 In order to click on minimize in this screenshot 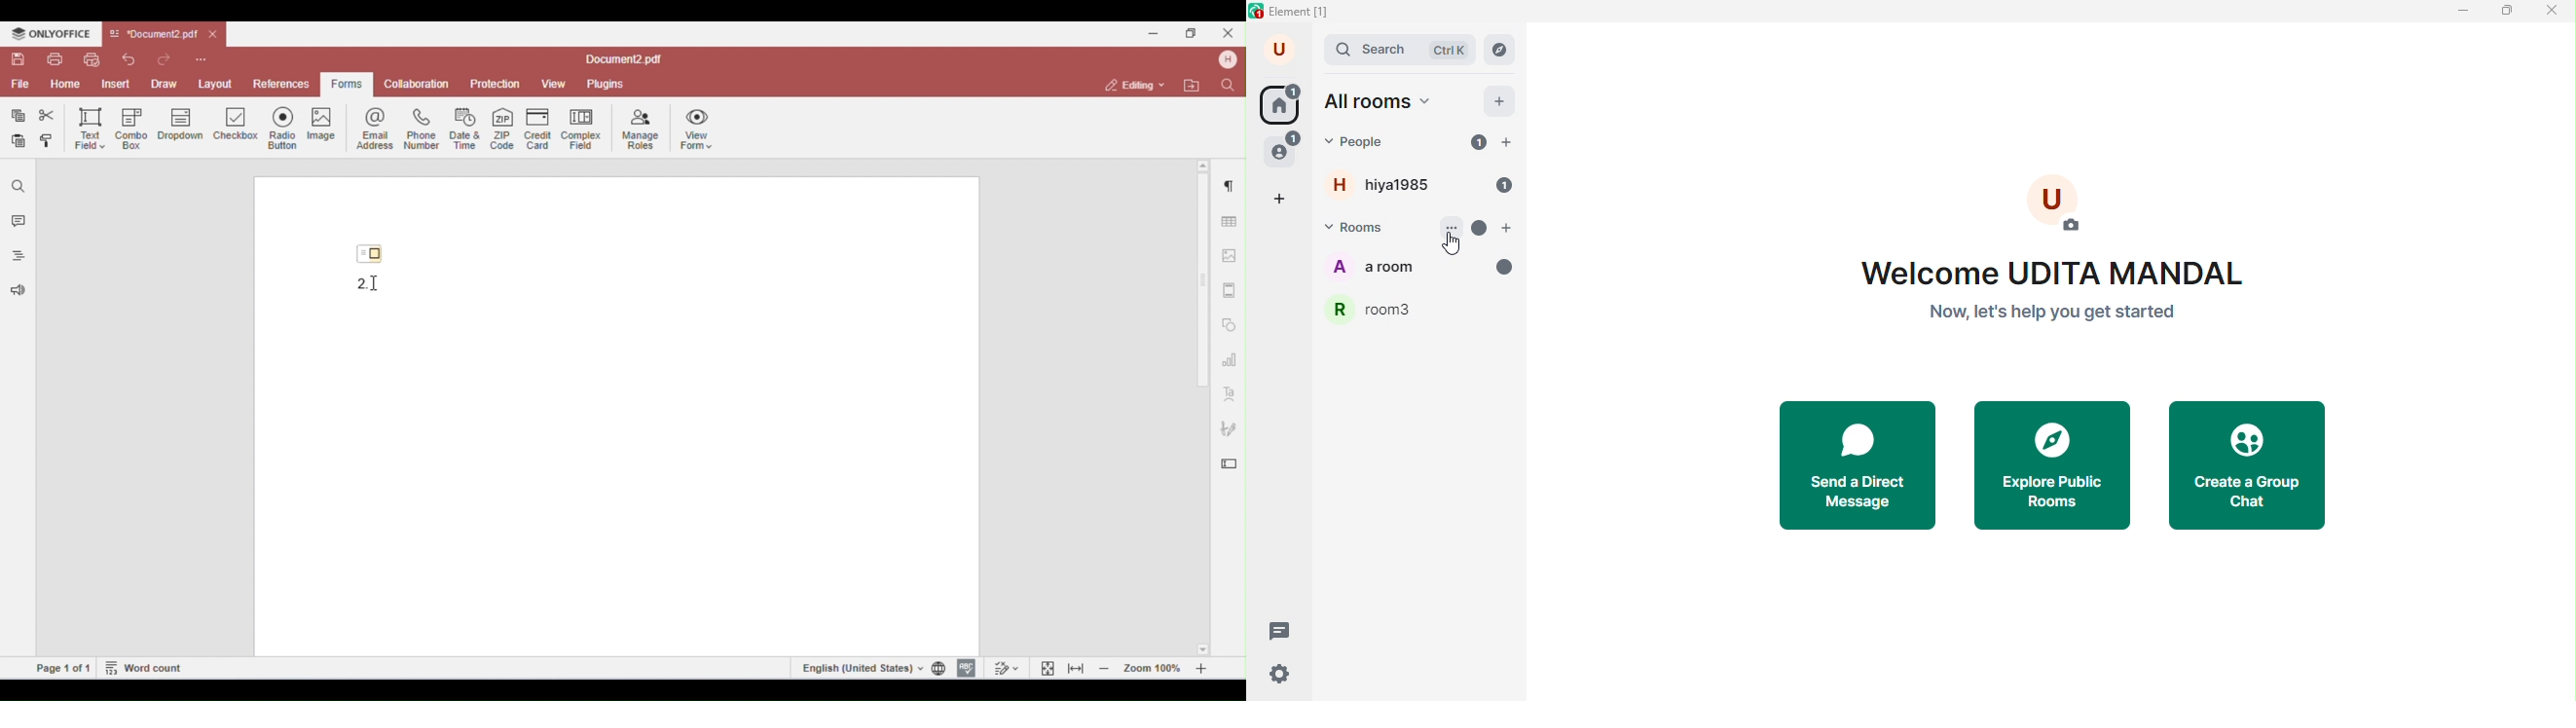, I will do `click(2465, 11)`.